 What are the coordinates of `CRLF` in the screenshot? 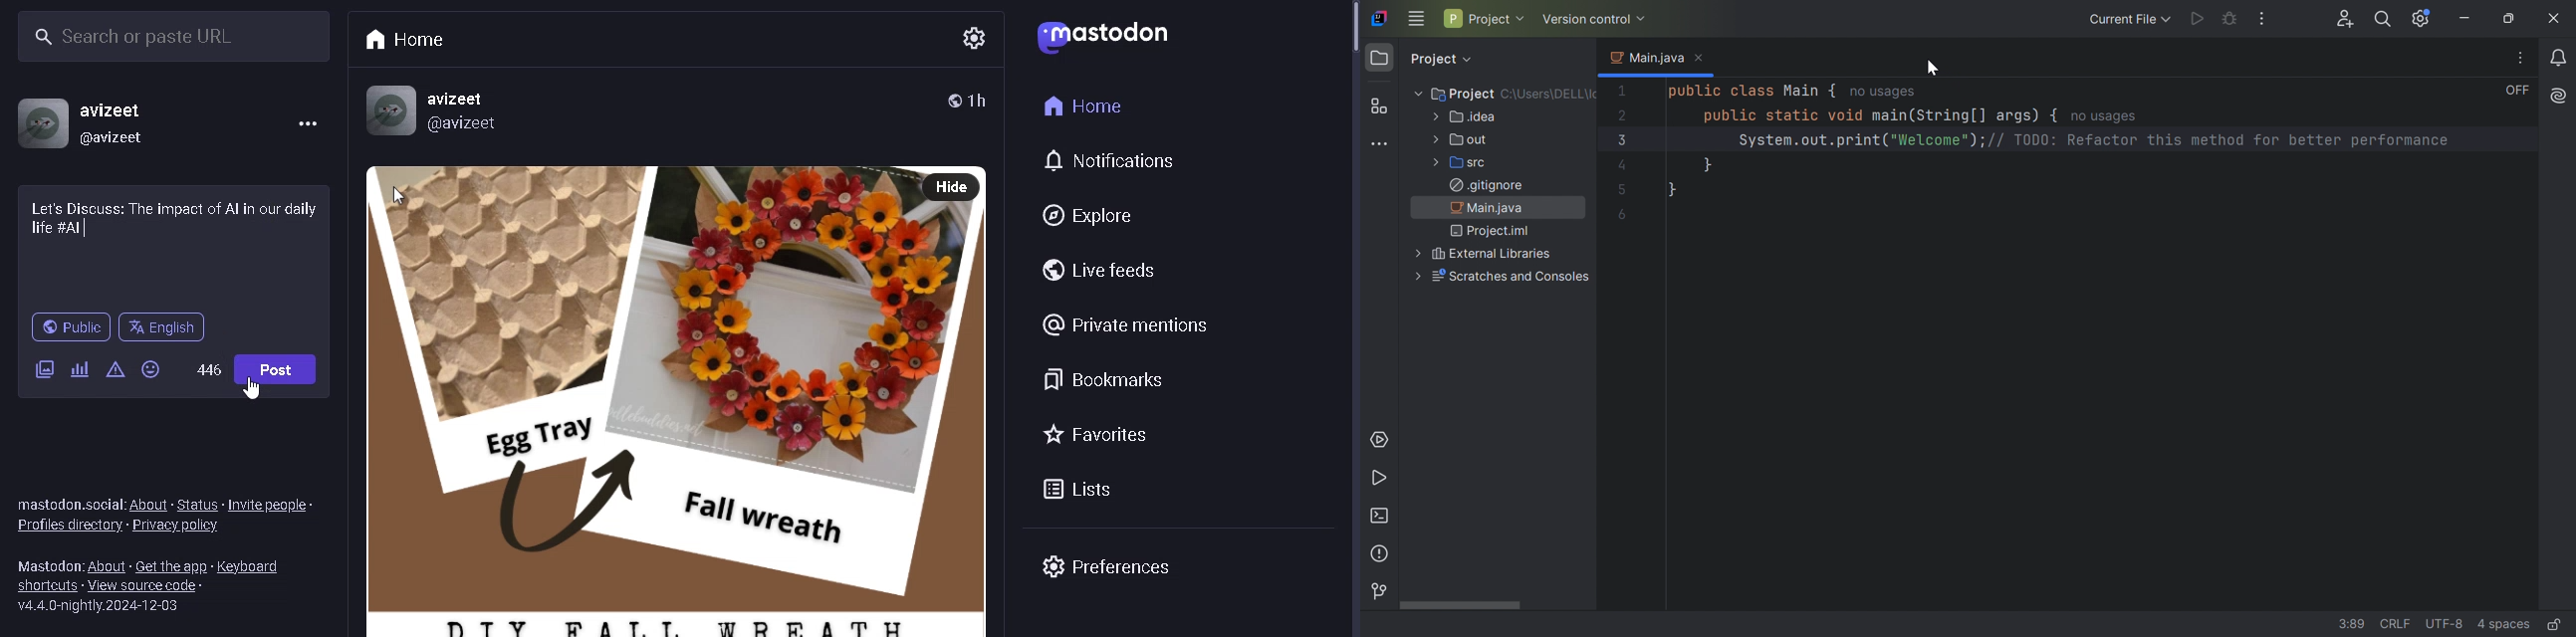 It's located at (2397, 624).